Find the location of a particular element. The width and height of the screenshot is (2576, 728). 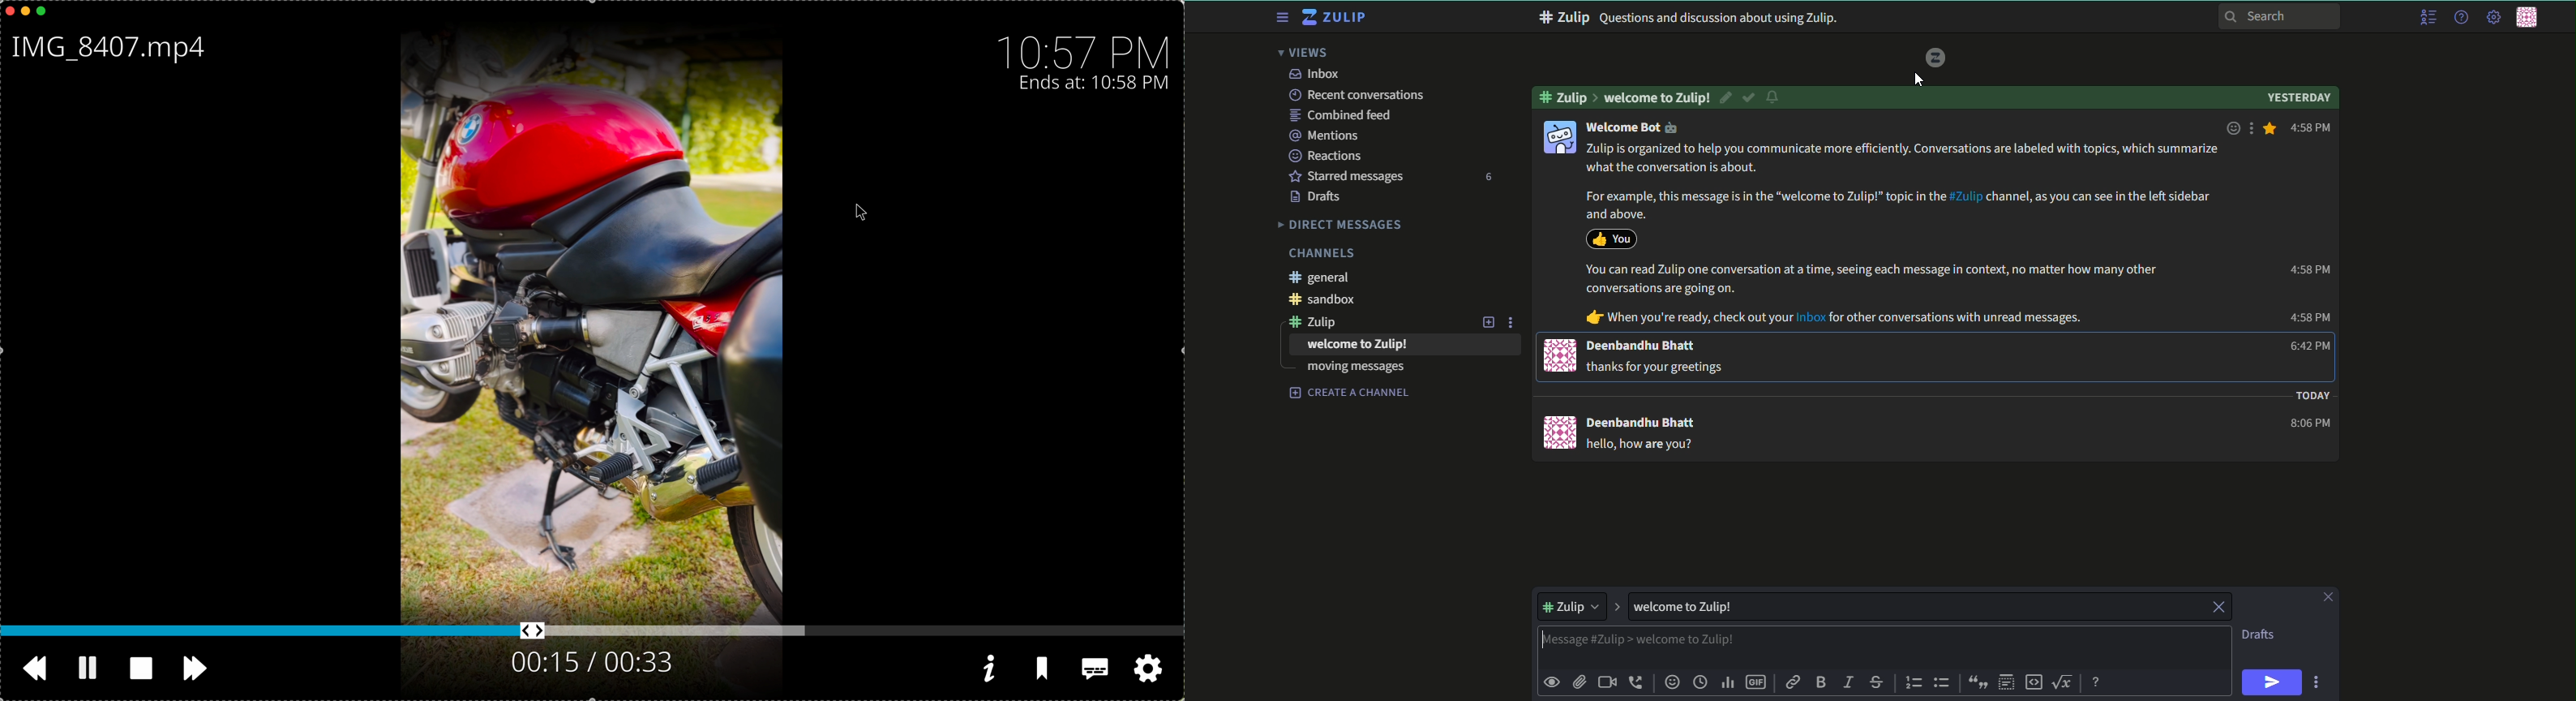

move foward is located at coordinates (196, 669).